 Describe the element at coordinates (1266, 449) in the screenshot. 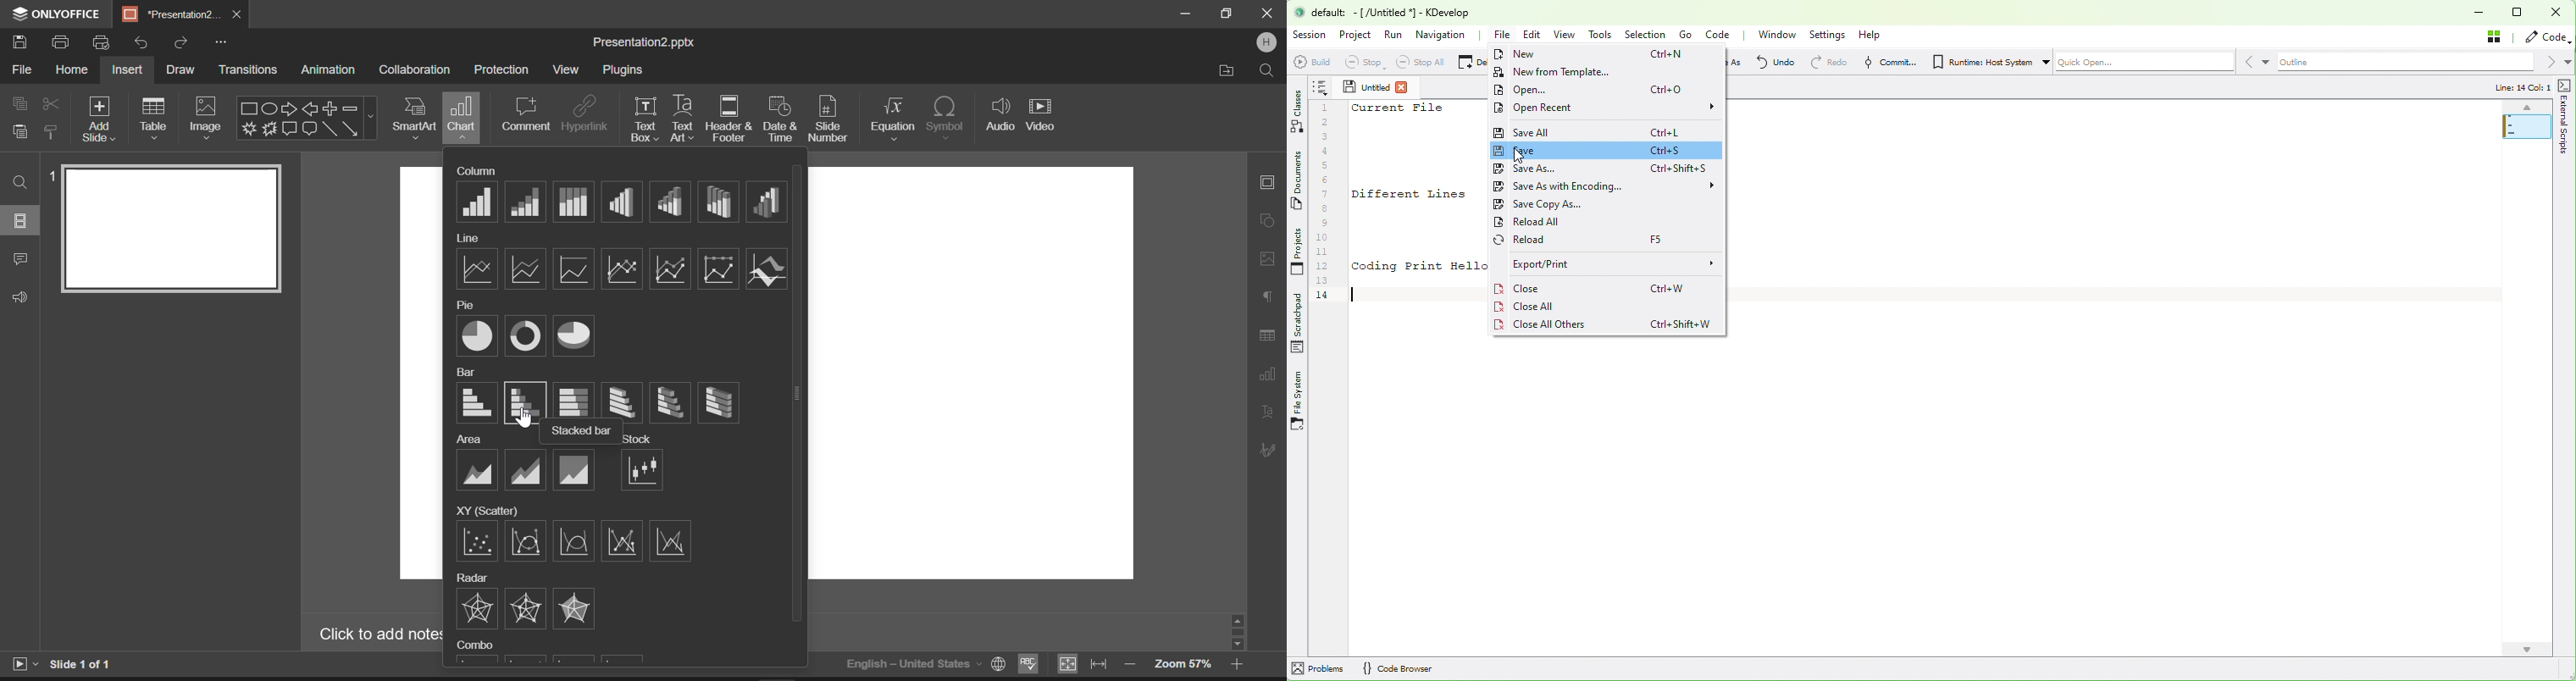

I see `Signature Settings` at that location.